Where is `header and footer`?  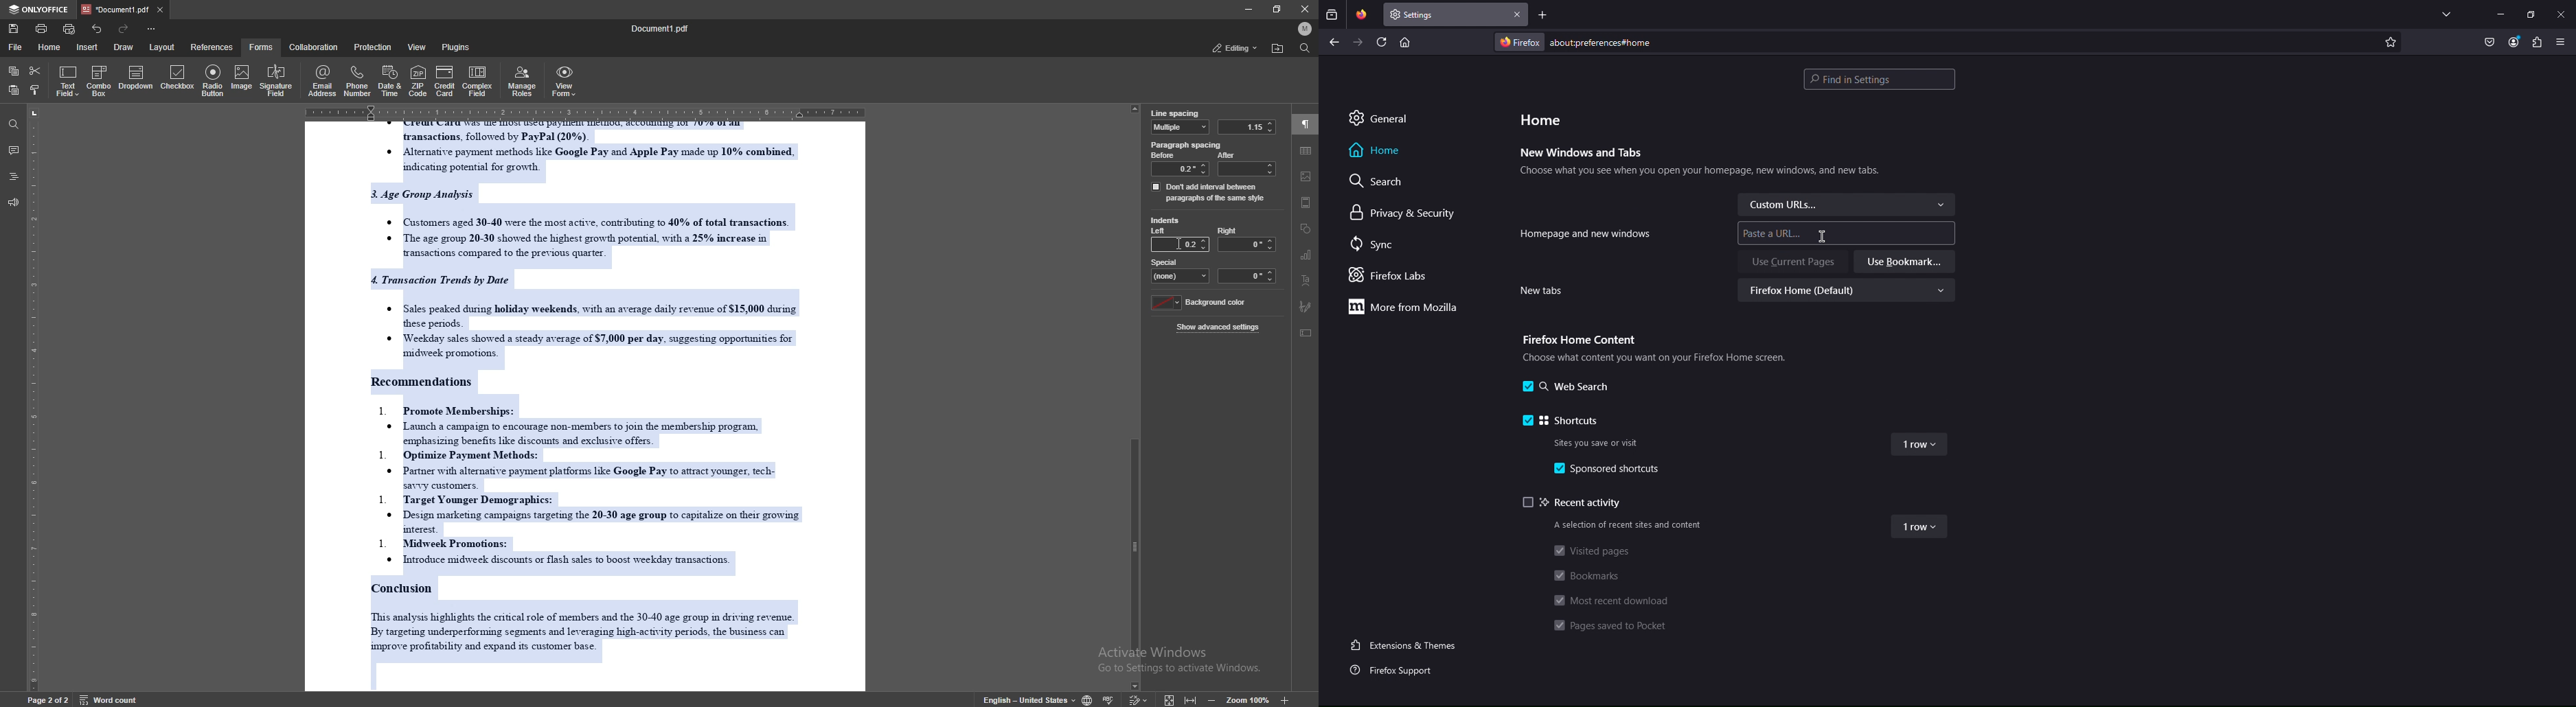 header and footer is located at coordinates (1306, 202).